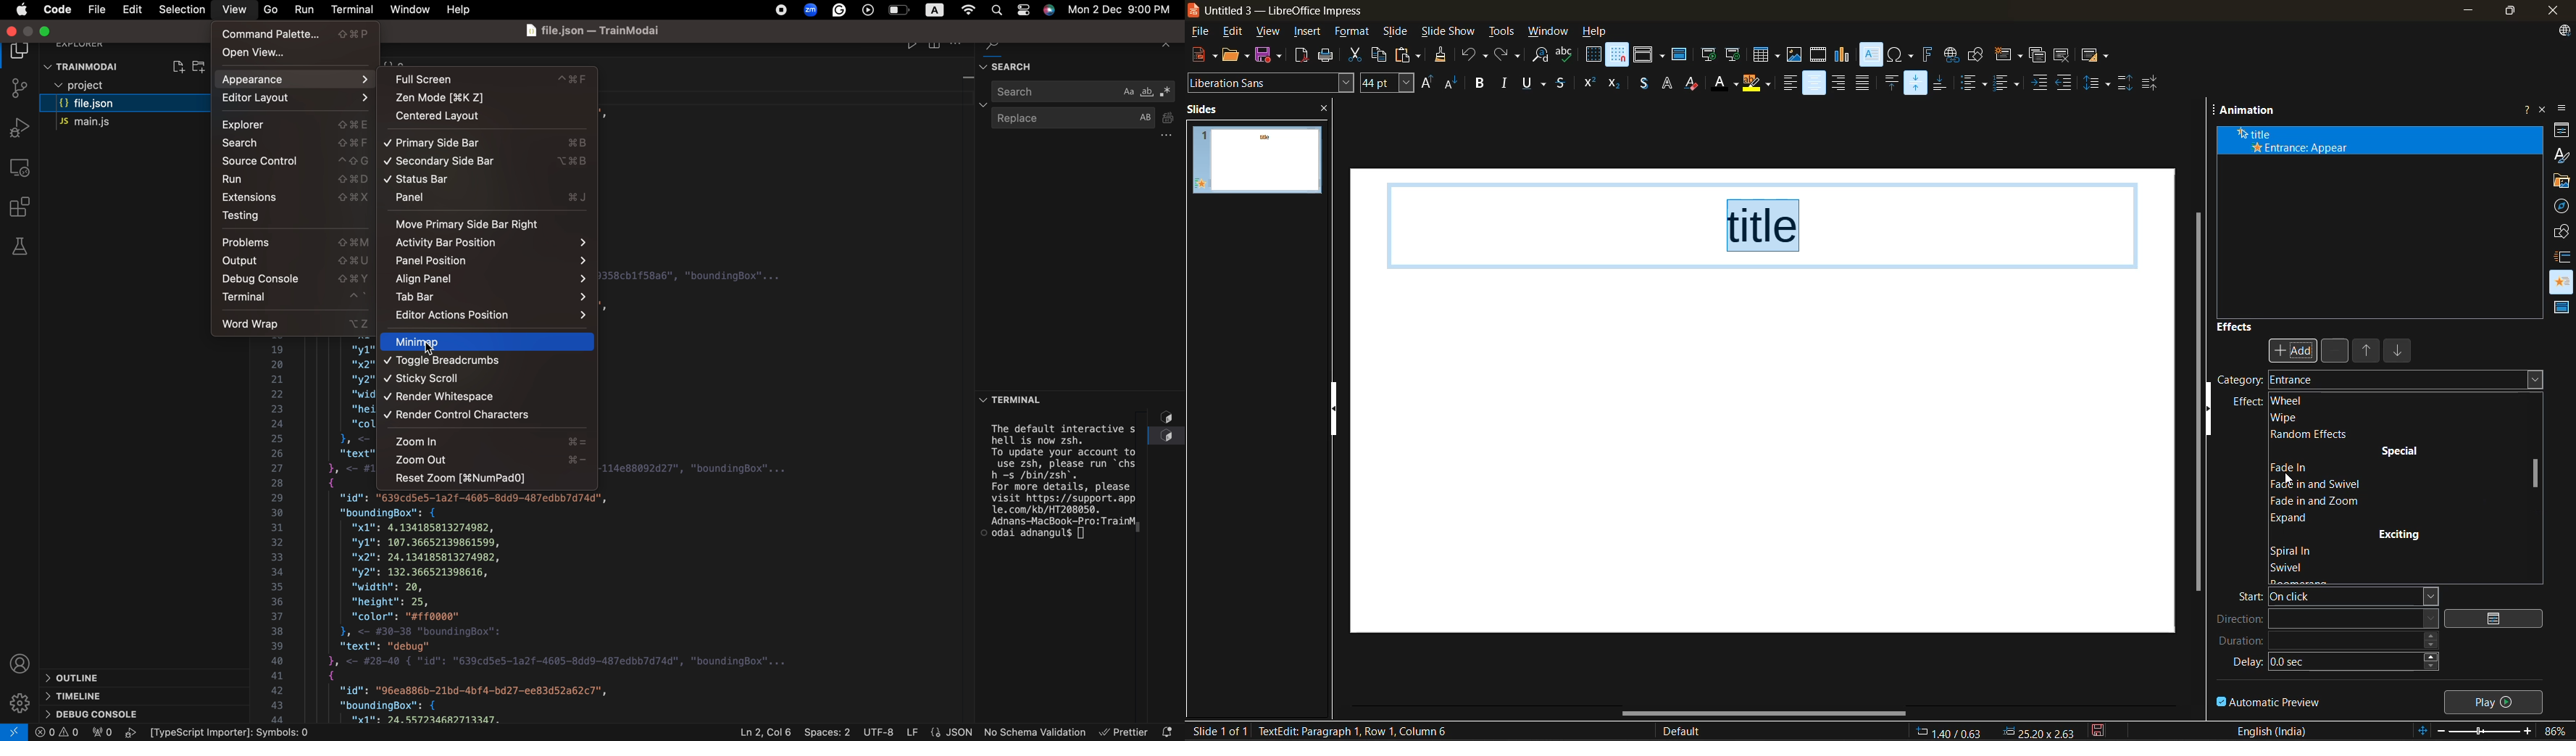 Image resolution: width=2576 pixels, height=756 pixels. What do you see at coordinates (1193, 9) in the screenshot?
I see `logo` at bounding box center [1193, 9].